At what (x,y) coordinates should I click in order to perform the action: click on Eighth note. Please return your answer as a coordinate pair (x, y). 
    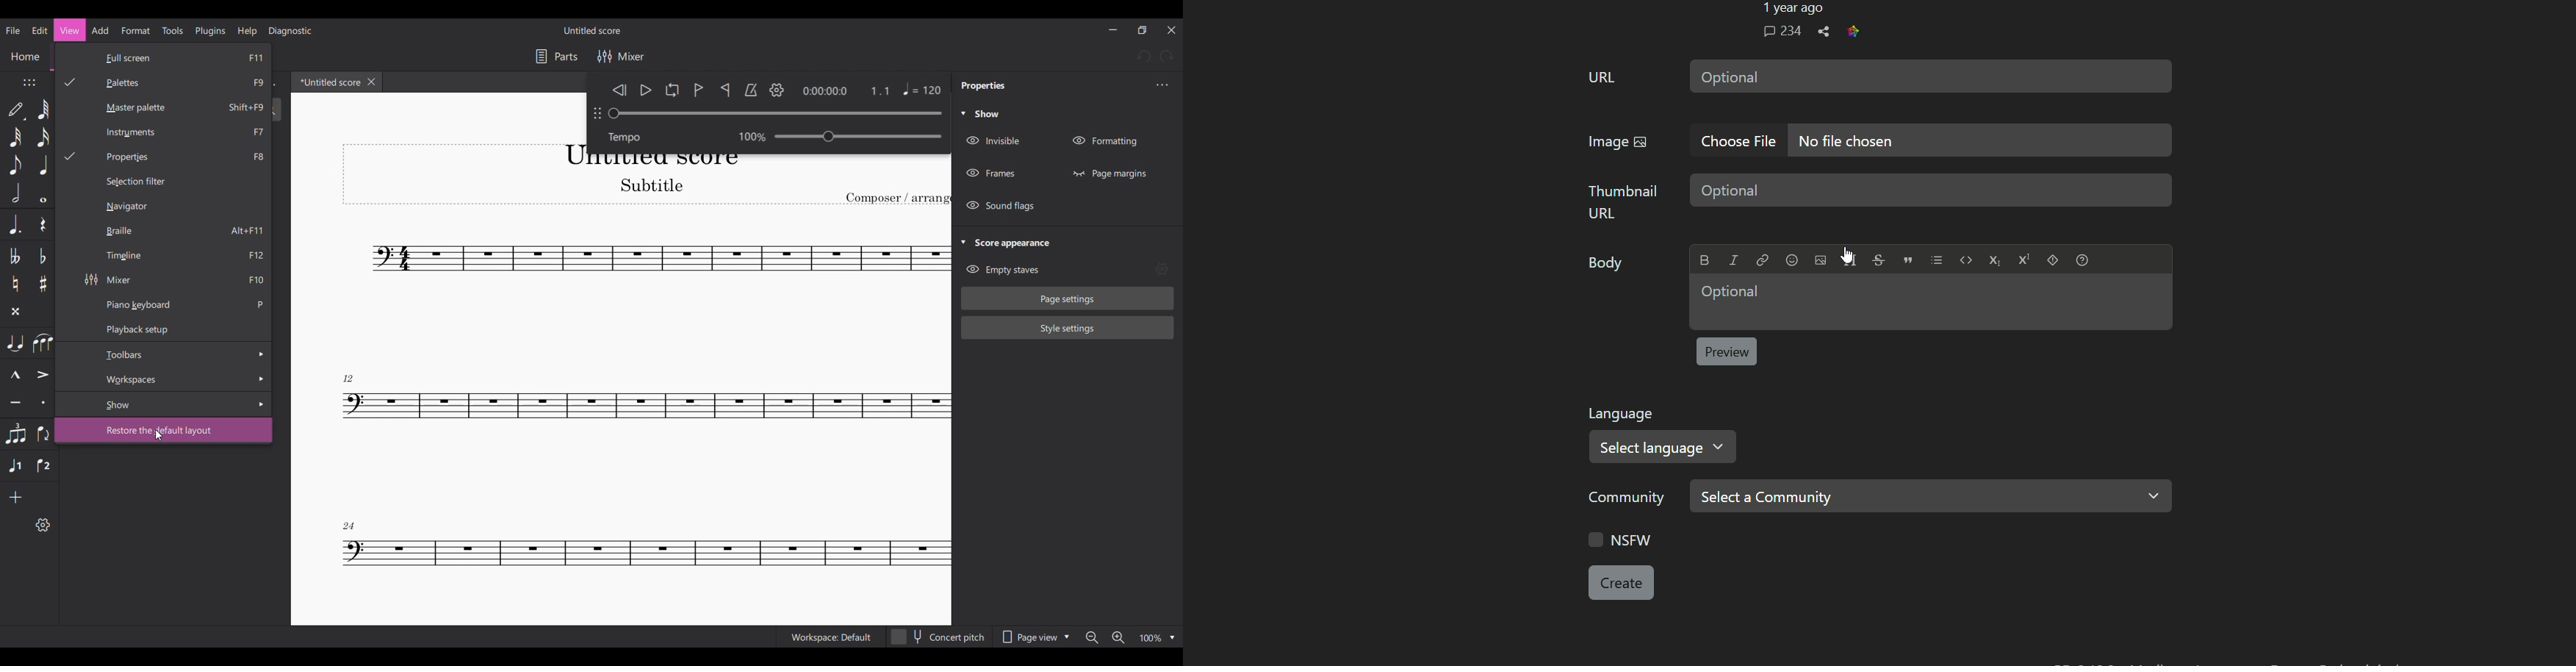
    Looking at the image, I should click on (15, 165).